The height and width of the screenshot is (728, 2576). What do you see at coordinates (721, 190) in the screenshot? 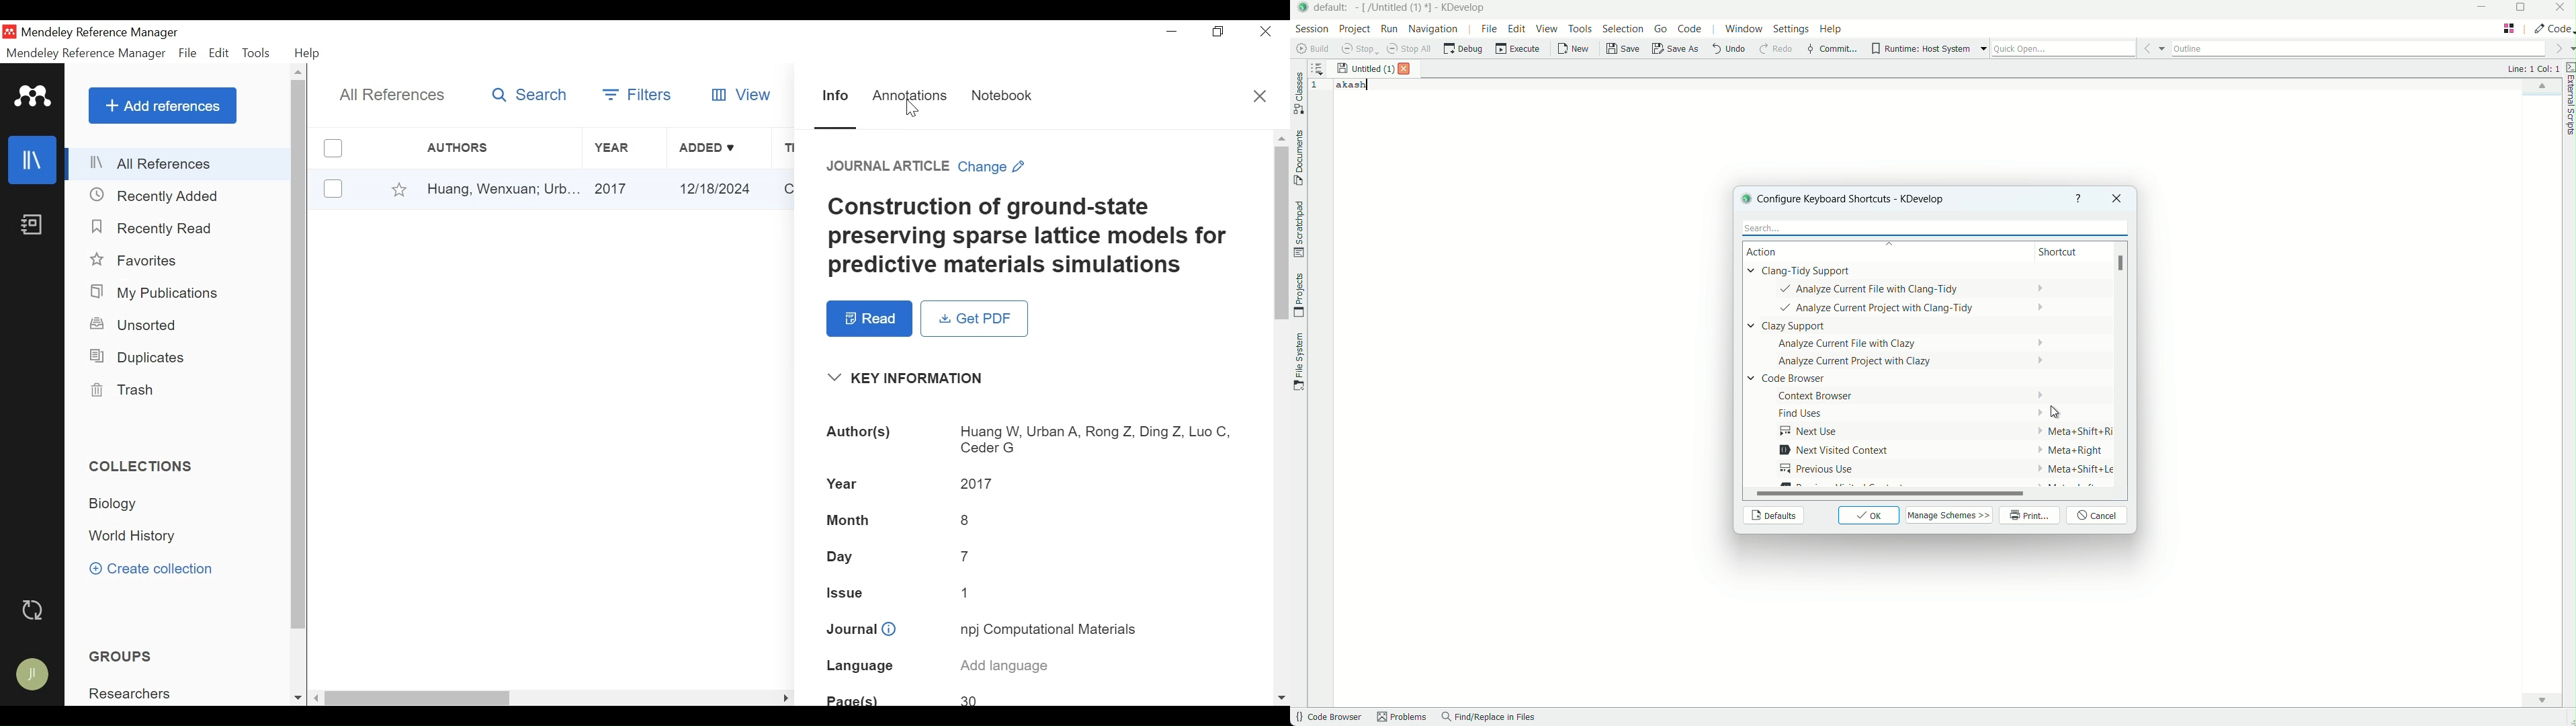
I see `12/18/2024` at bounding box center [721, 190].